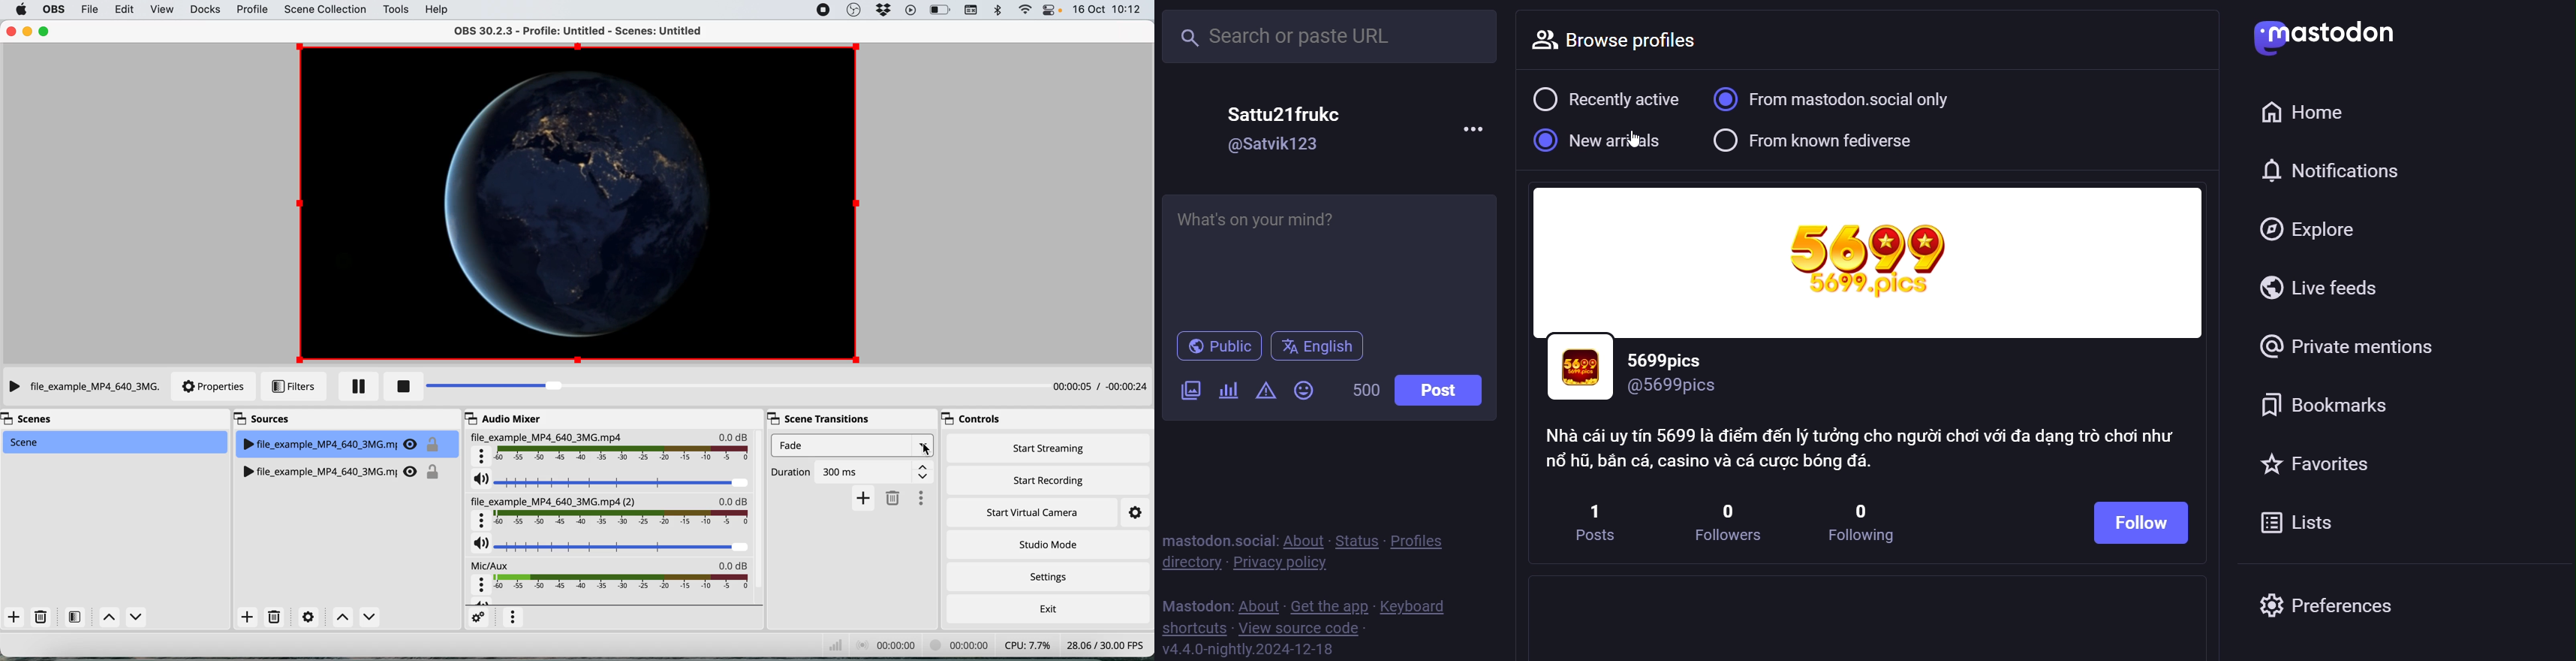 This screenshot has height=672, width=2576. I want to click on delete transition, so click(893, 497).